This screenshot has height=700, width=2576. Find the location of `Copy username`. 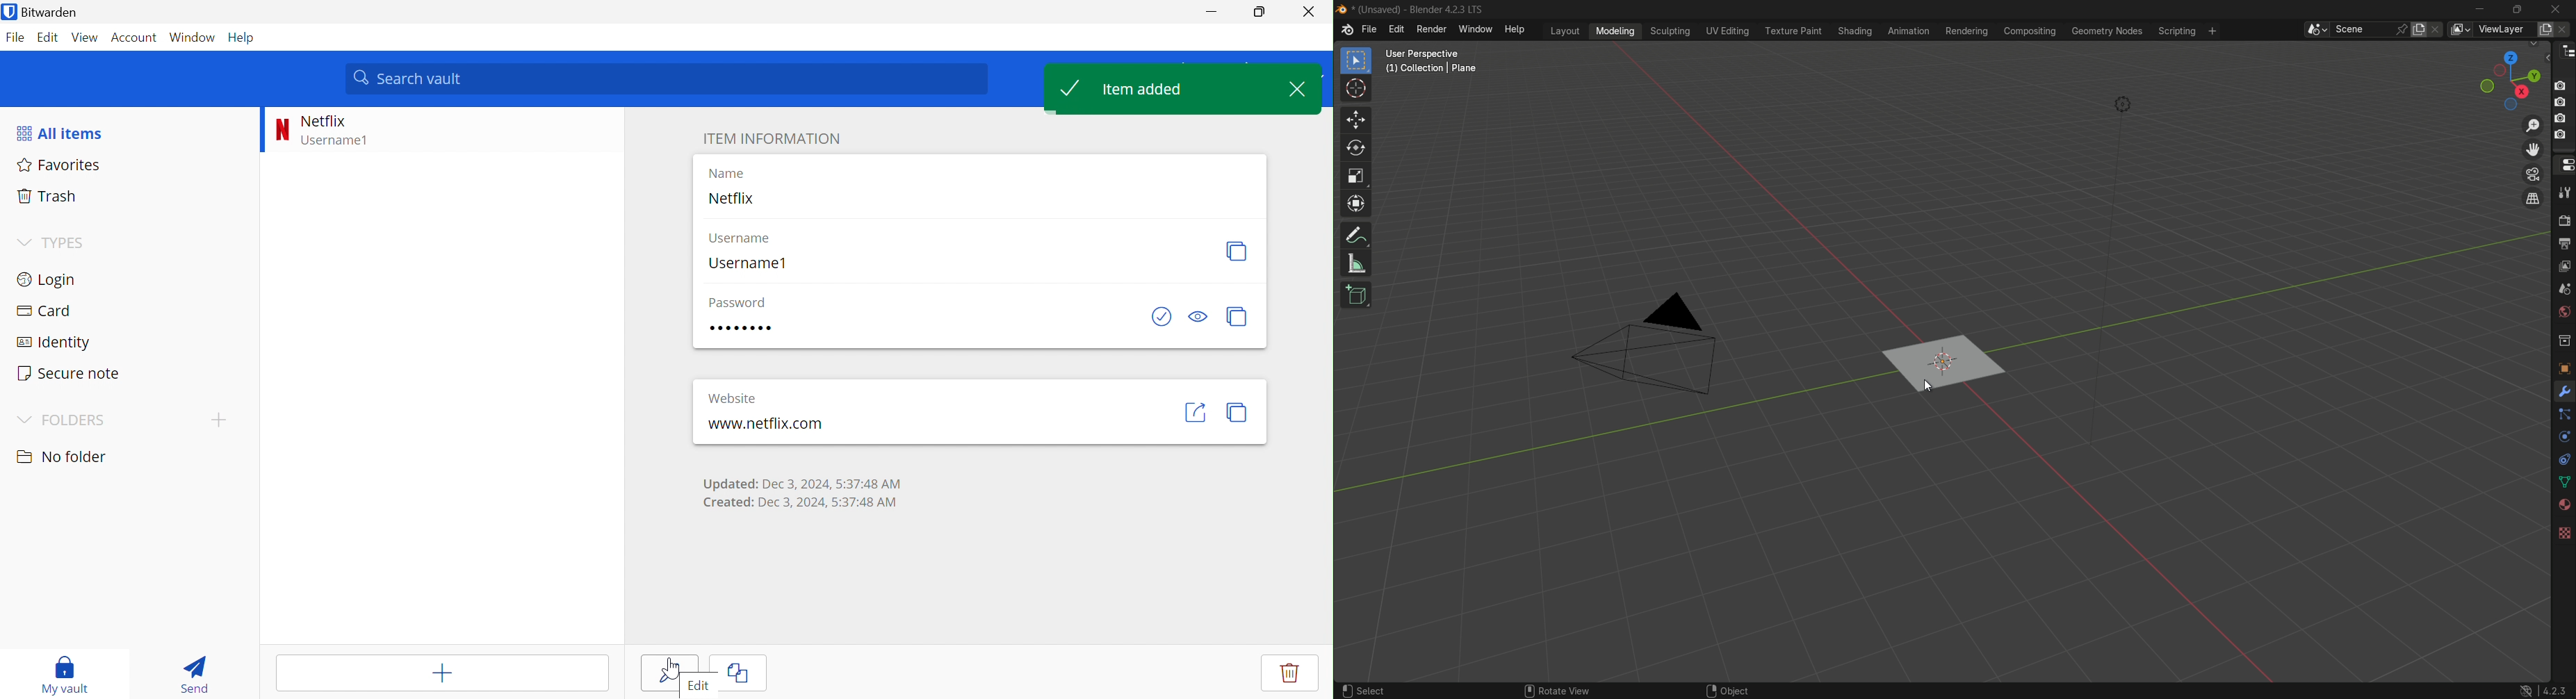

Copy username is located at coordinates (1236, 251).